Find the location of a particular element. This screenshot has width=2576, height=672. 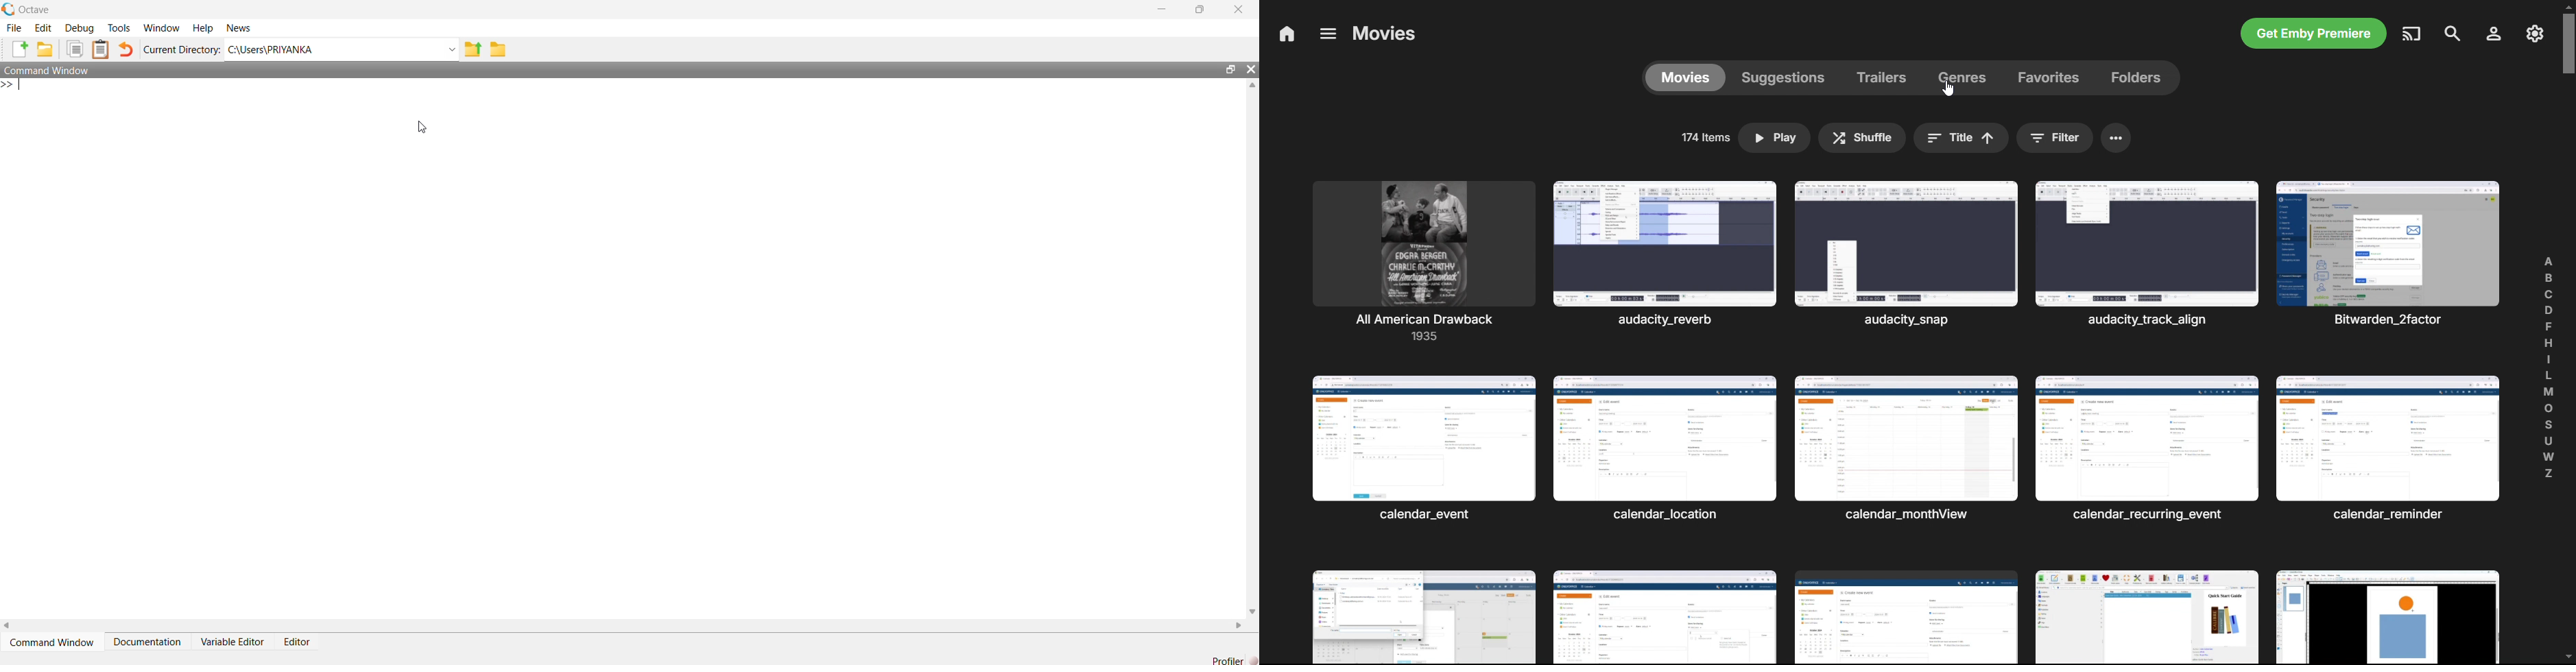

Left is located at coordinates (12, 624).